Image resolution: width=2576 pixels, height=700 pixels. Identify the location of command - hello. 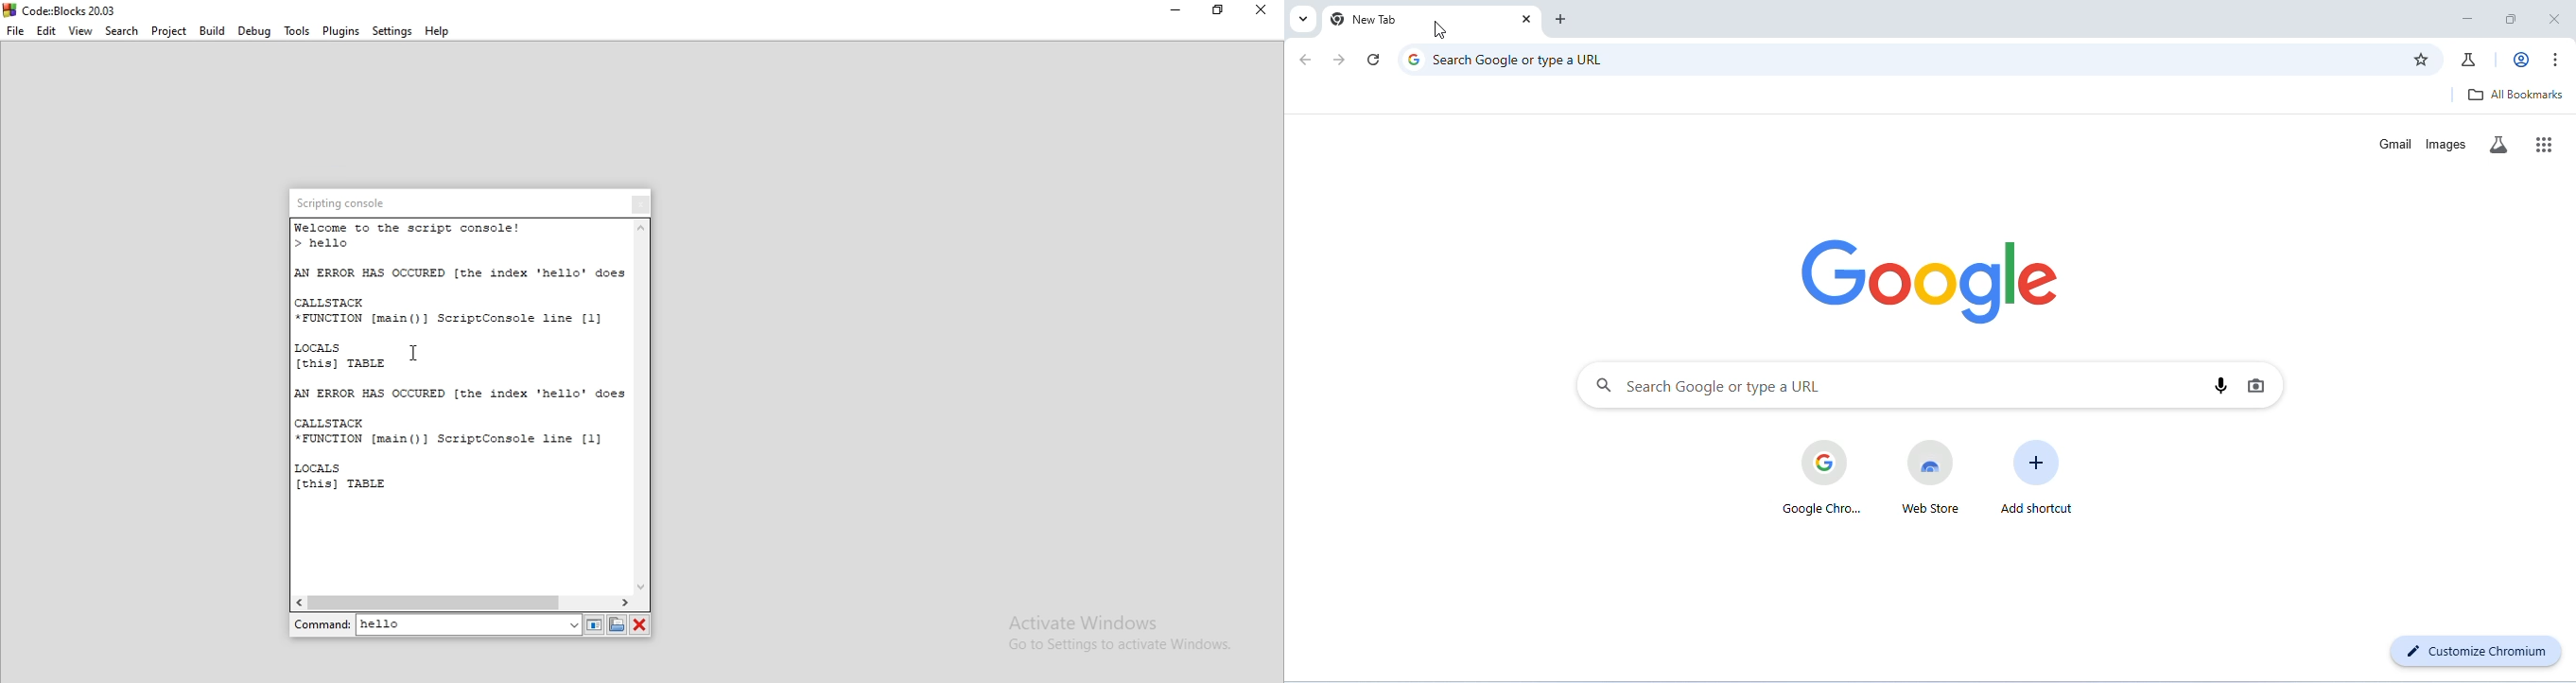
(436, 625).